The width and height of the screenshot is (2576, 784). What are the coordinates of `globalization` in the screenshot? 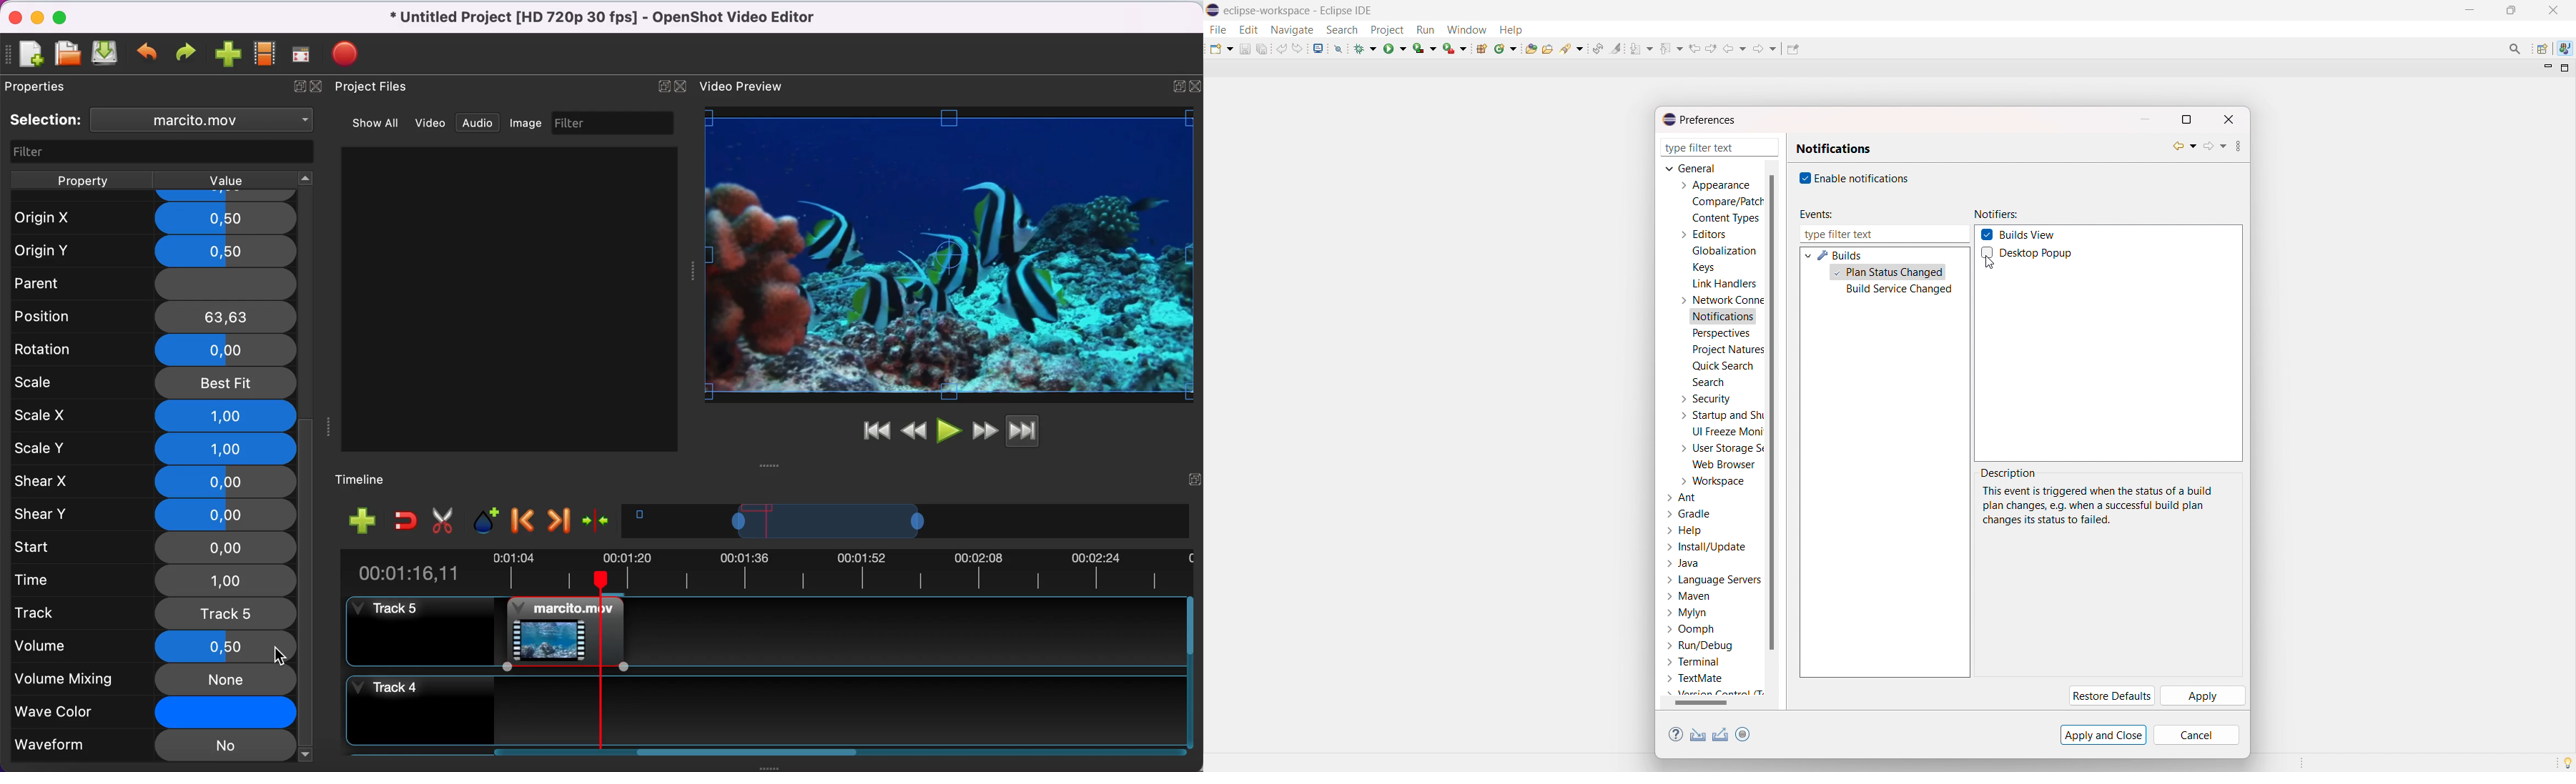 It's located at (1725, 250).